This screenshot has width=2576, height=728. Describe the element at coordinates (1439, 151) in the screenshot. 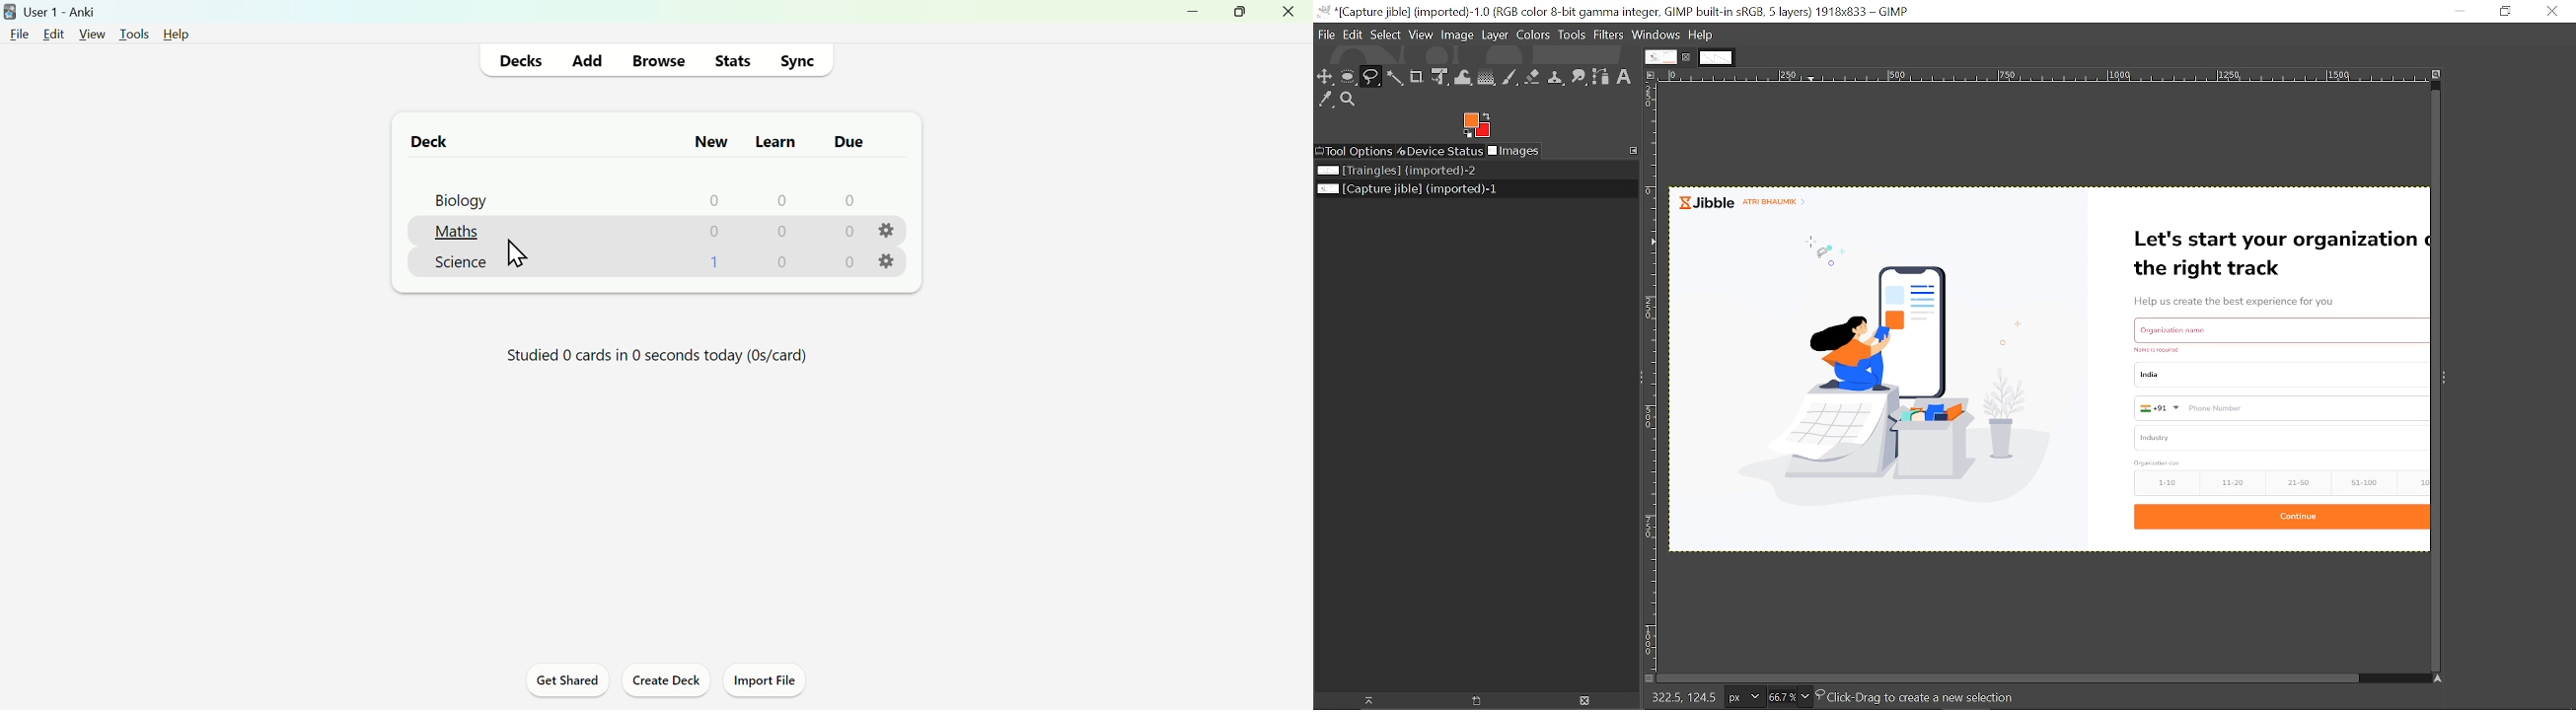

I see `Device status` at that location.